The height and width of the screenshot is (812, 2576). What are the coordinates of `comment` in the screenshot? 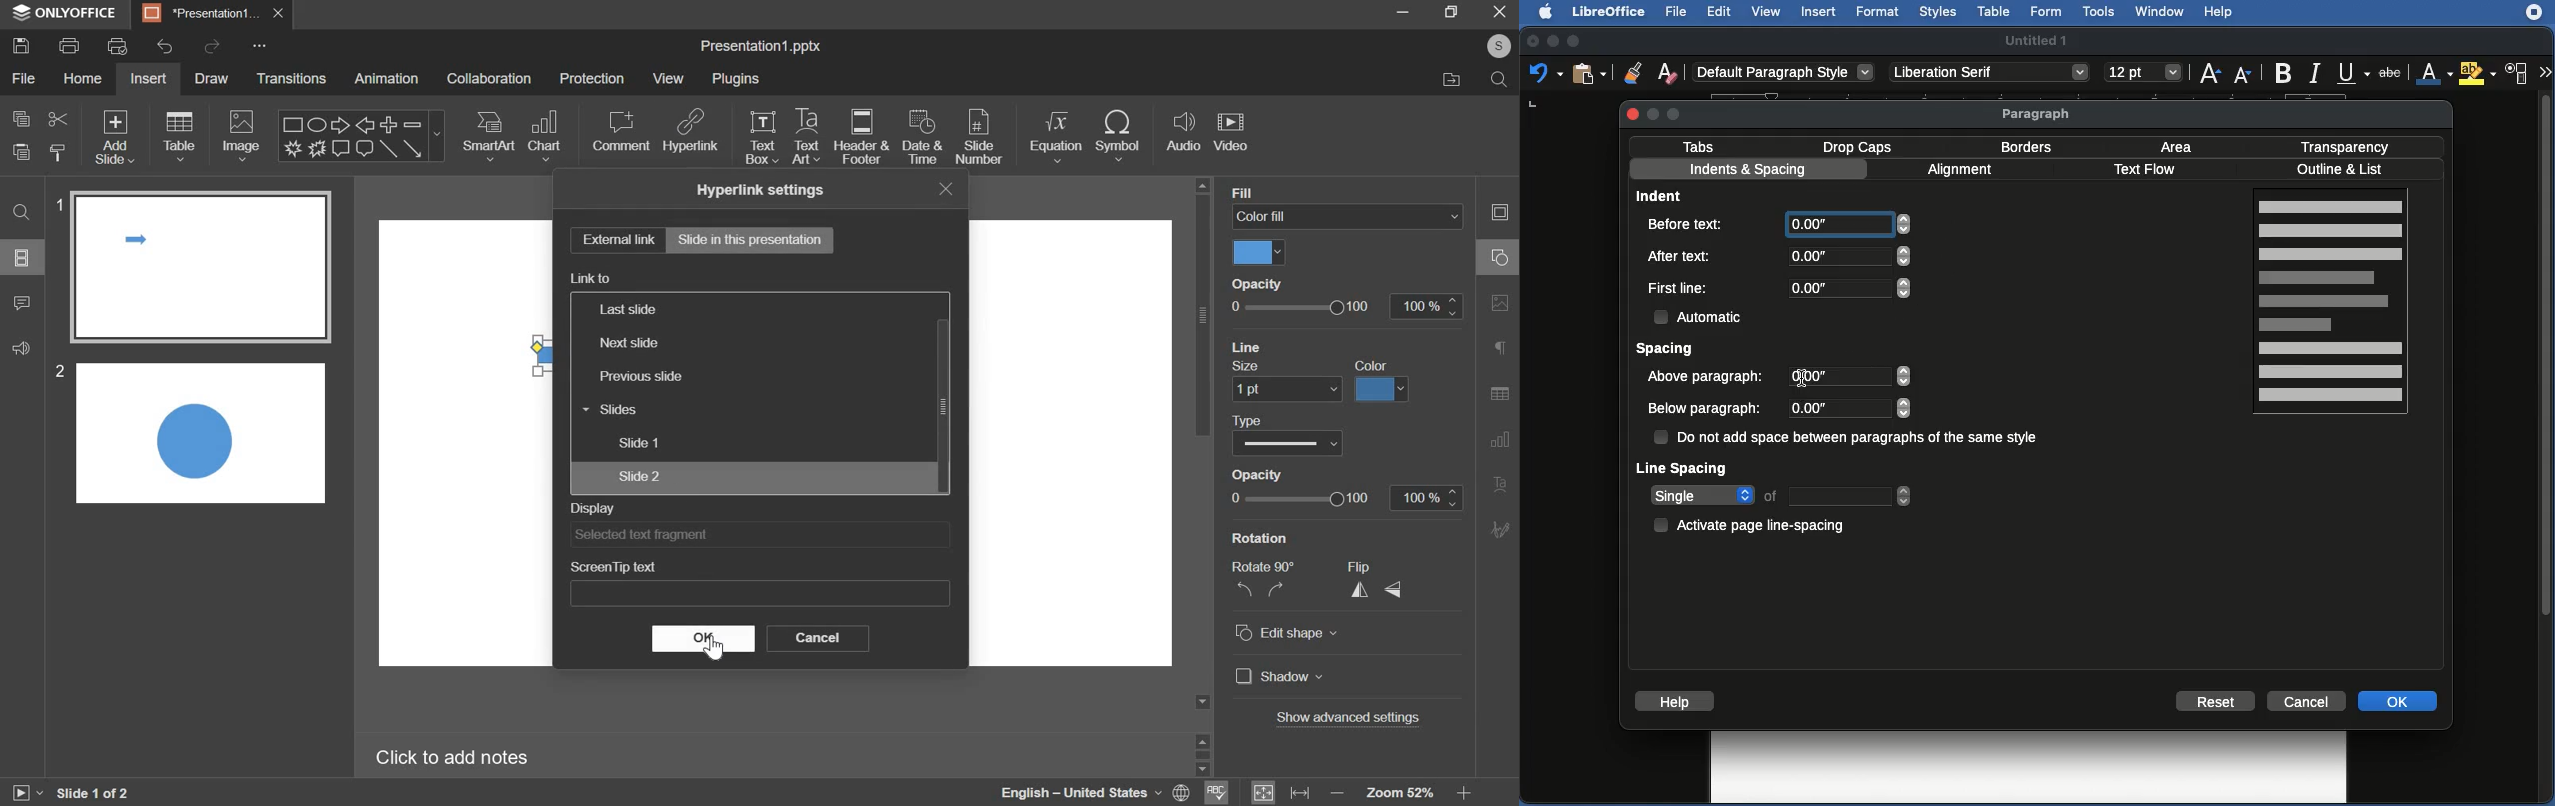 It's located at (622, 131).